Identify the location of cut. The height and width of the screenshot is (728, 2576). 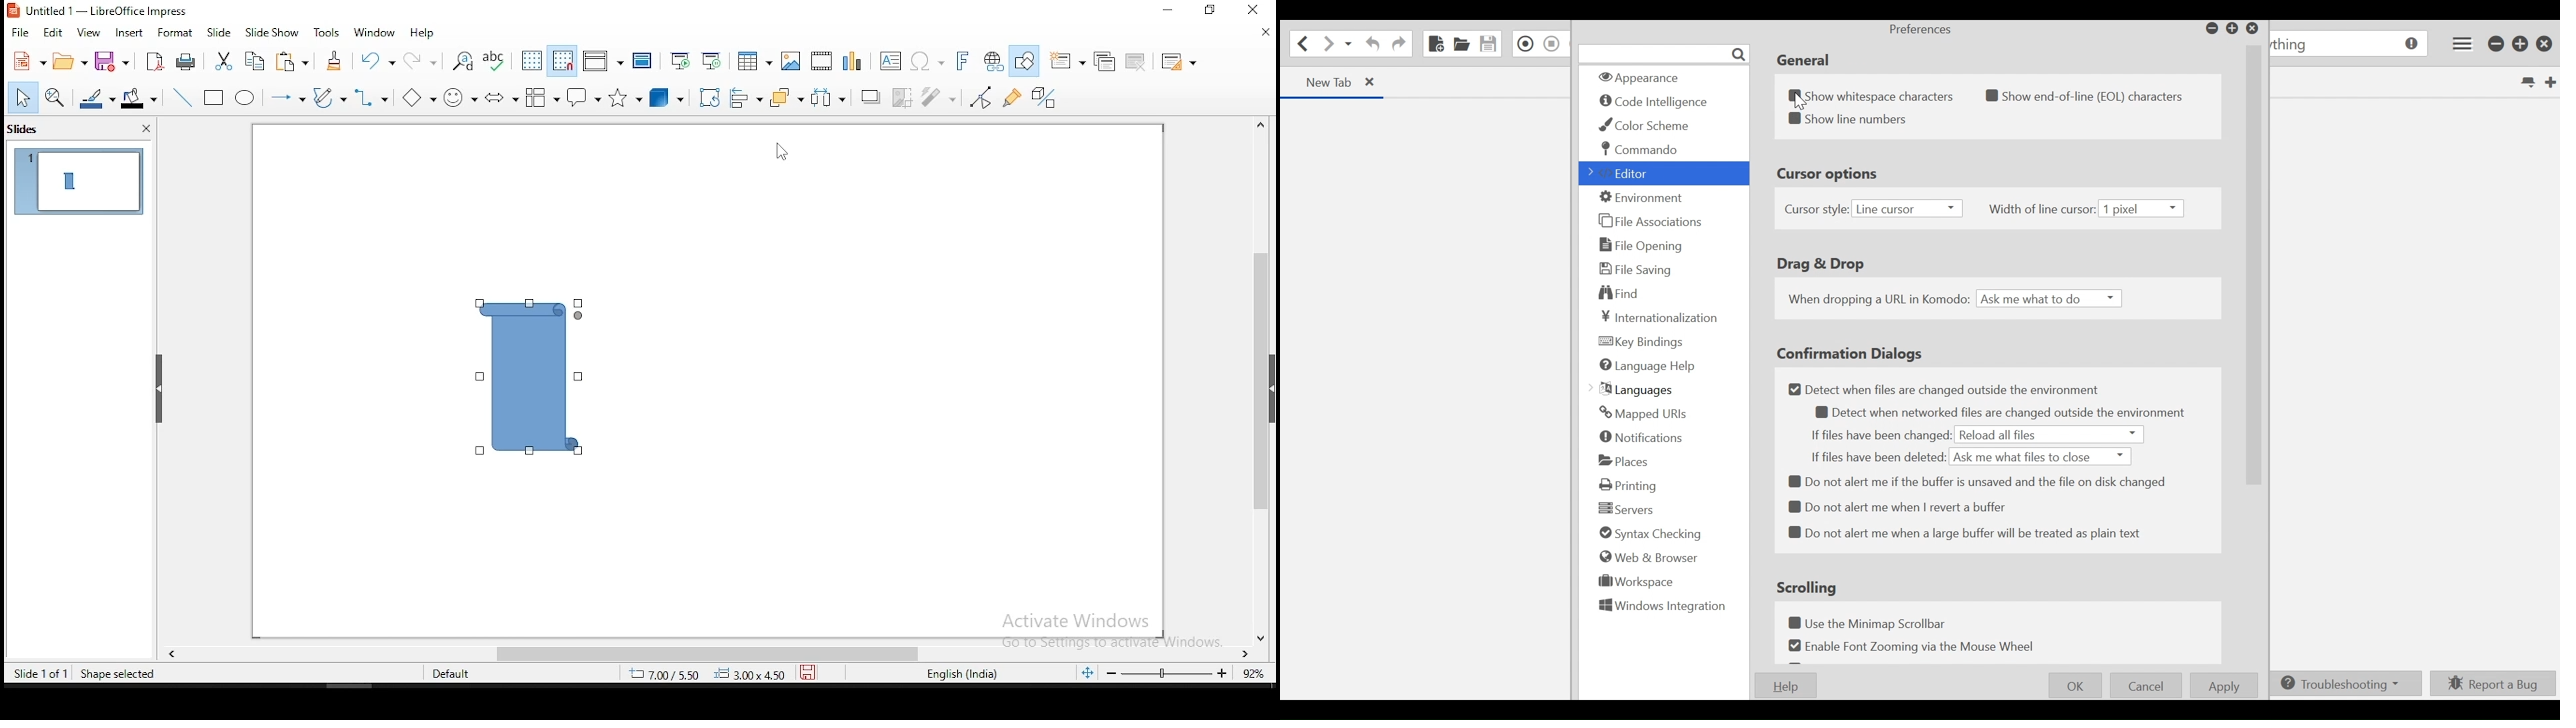
(224, 60).